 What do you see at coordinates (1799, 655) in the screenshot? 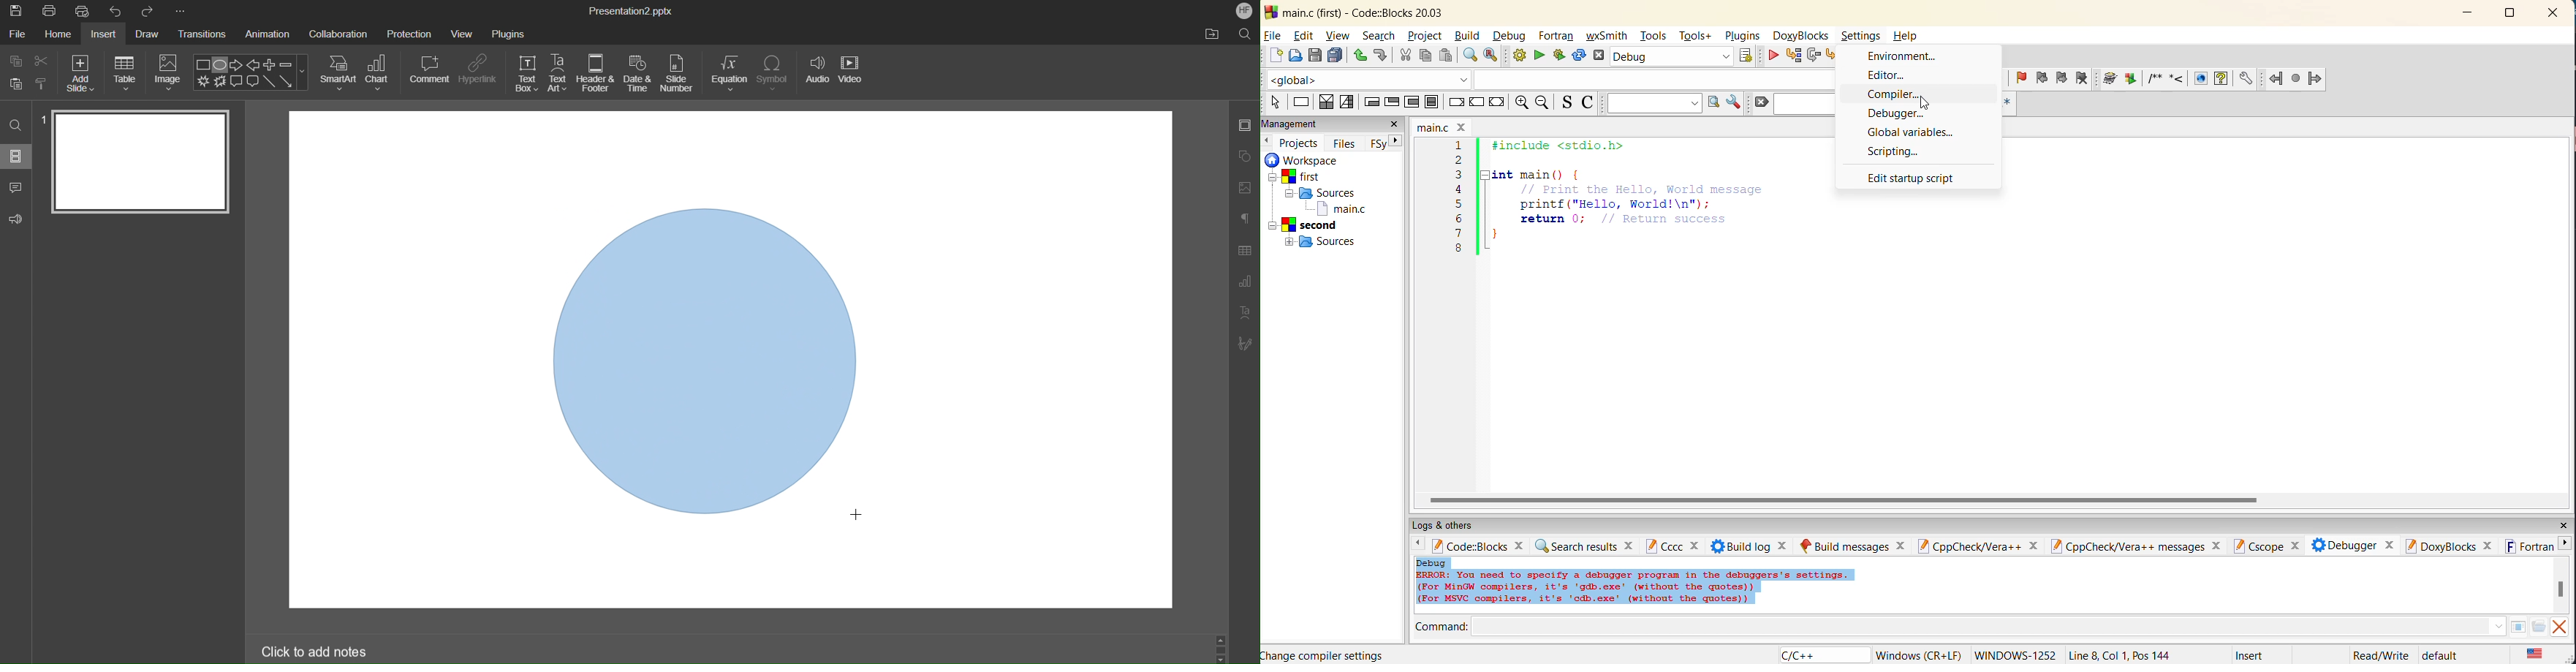
I see `language` at bounding box center [1799, 655].